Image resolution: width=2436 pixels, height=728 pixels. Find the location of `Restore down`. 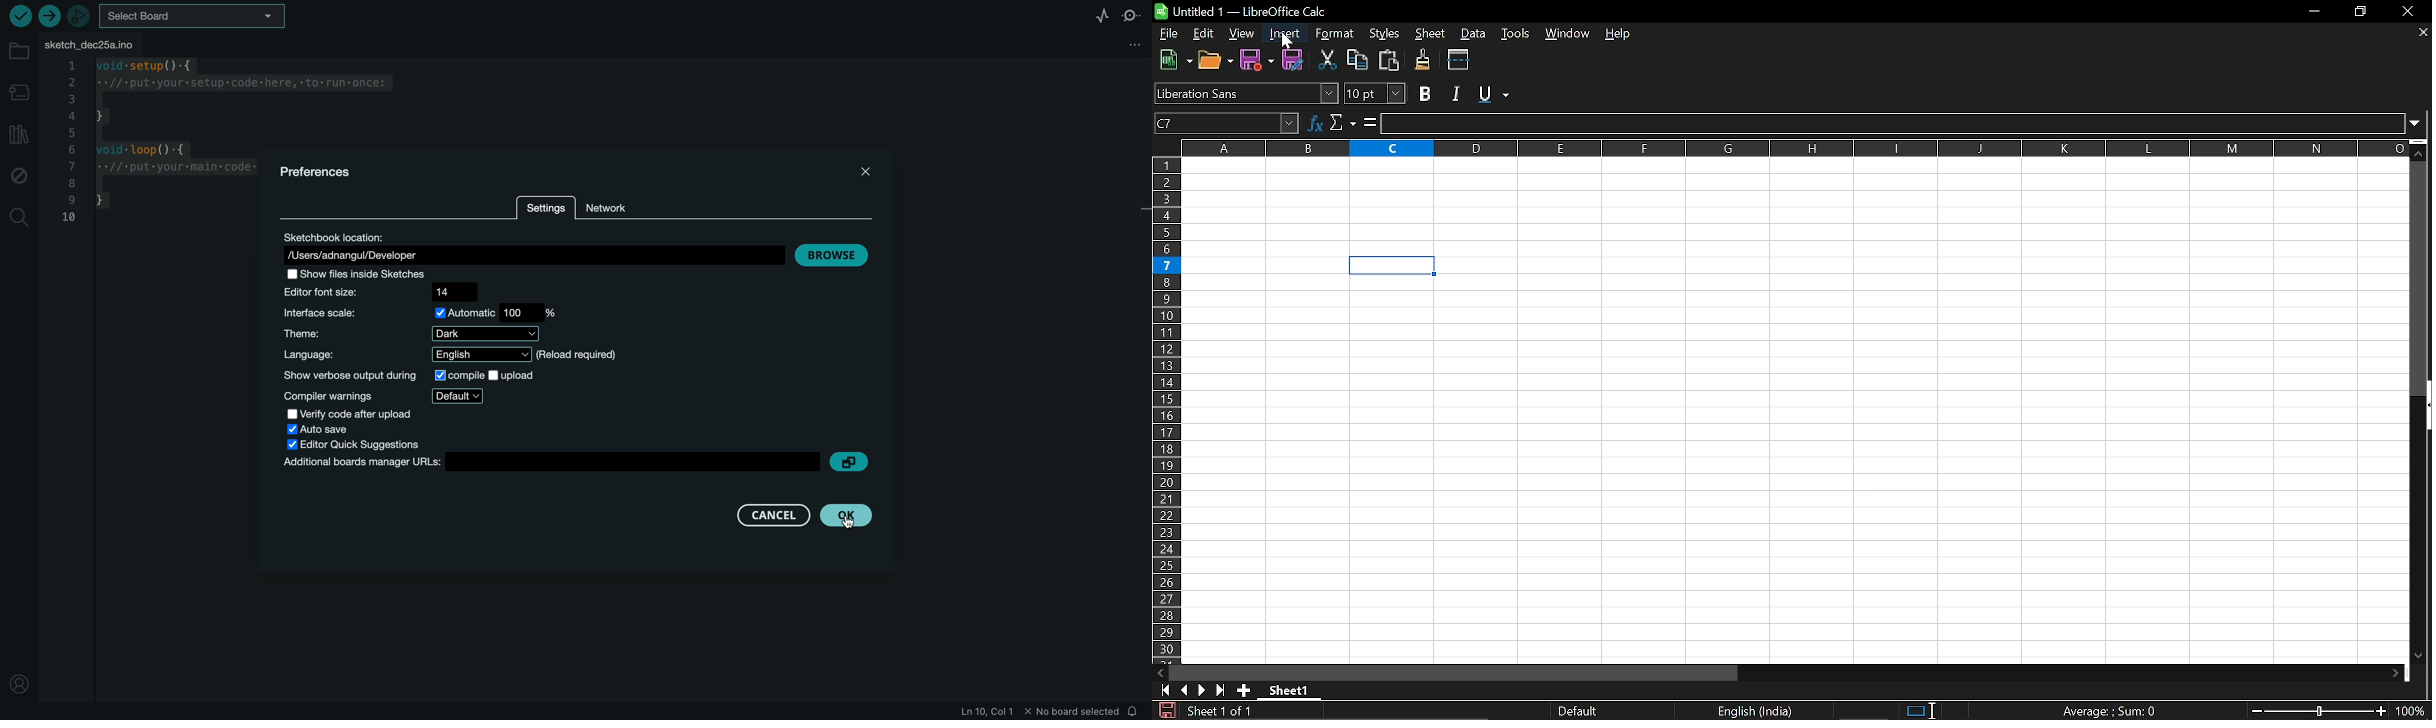

Restore down is located at coordinates (2360, 13).